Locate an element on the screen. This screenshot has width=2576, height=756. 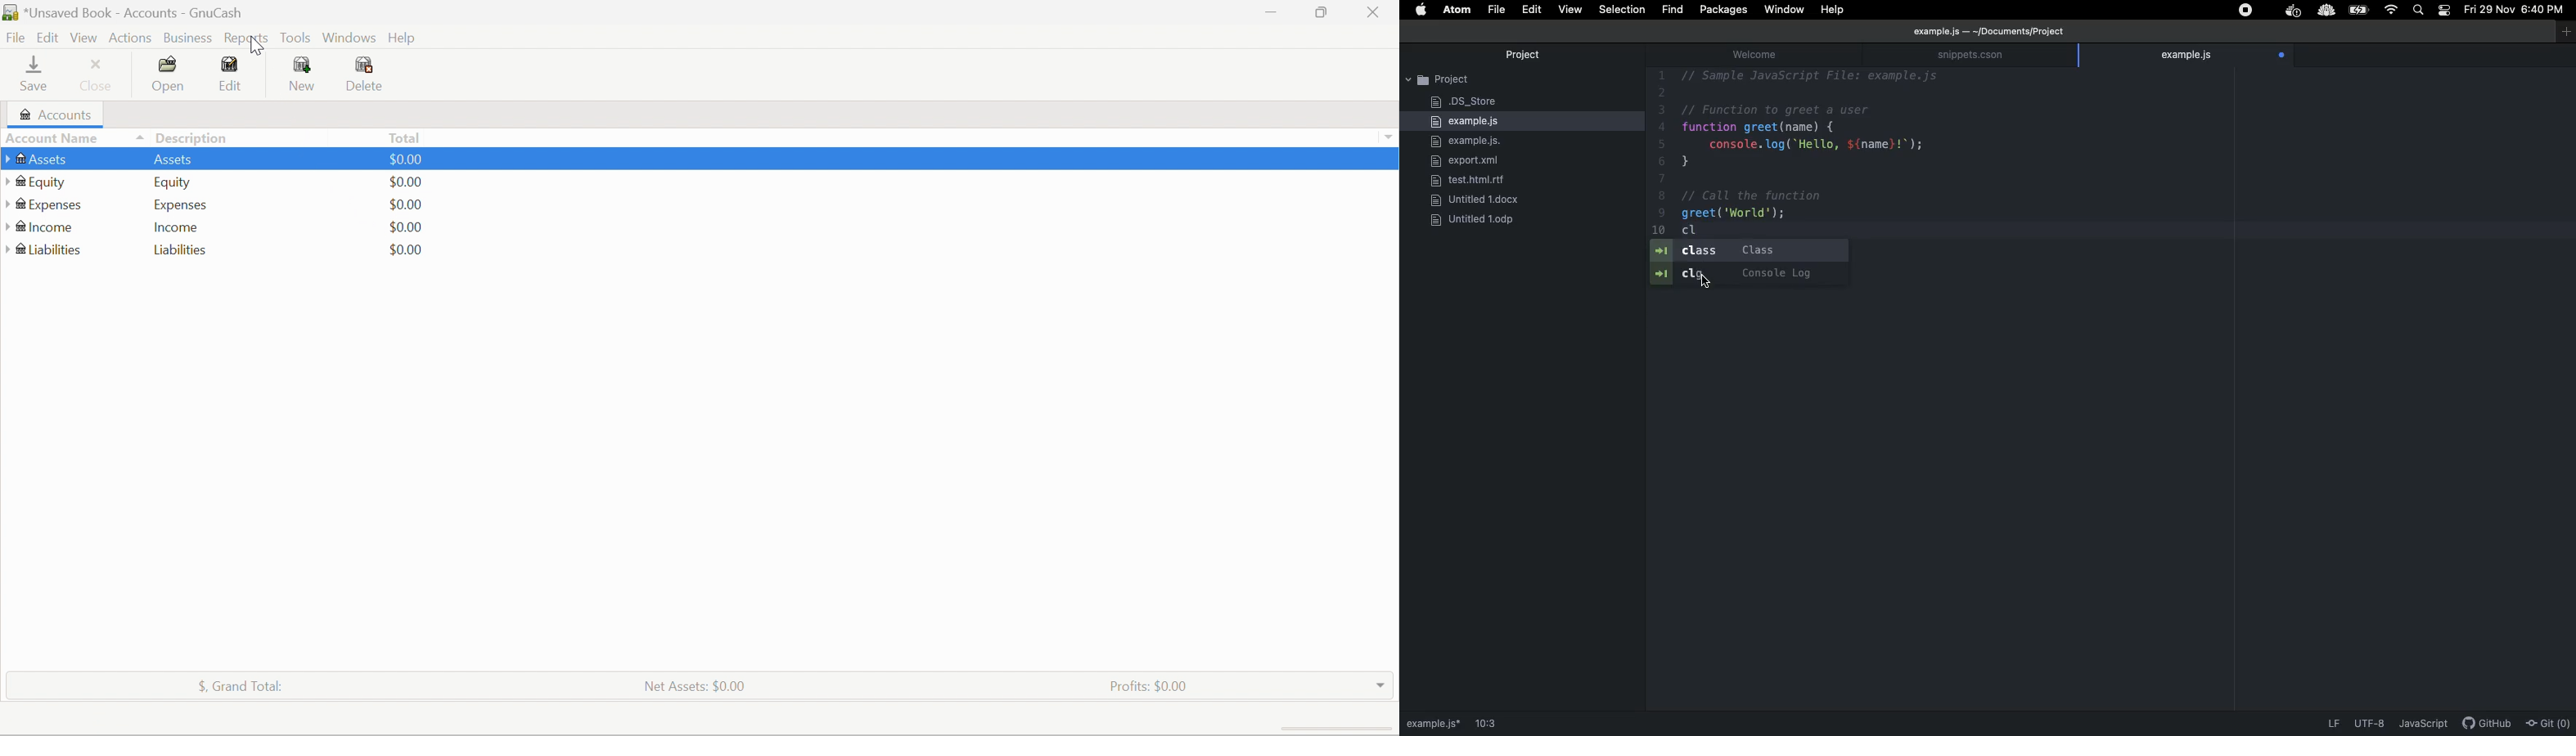
snippets.cson is located at coordinates (1985, 56).